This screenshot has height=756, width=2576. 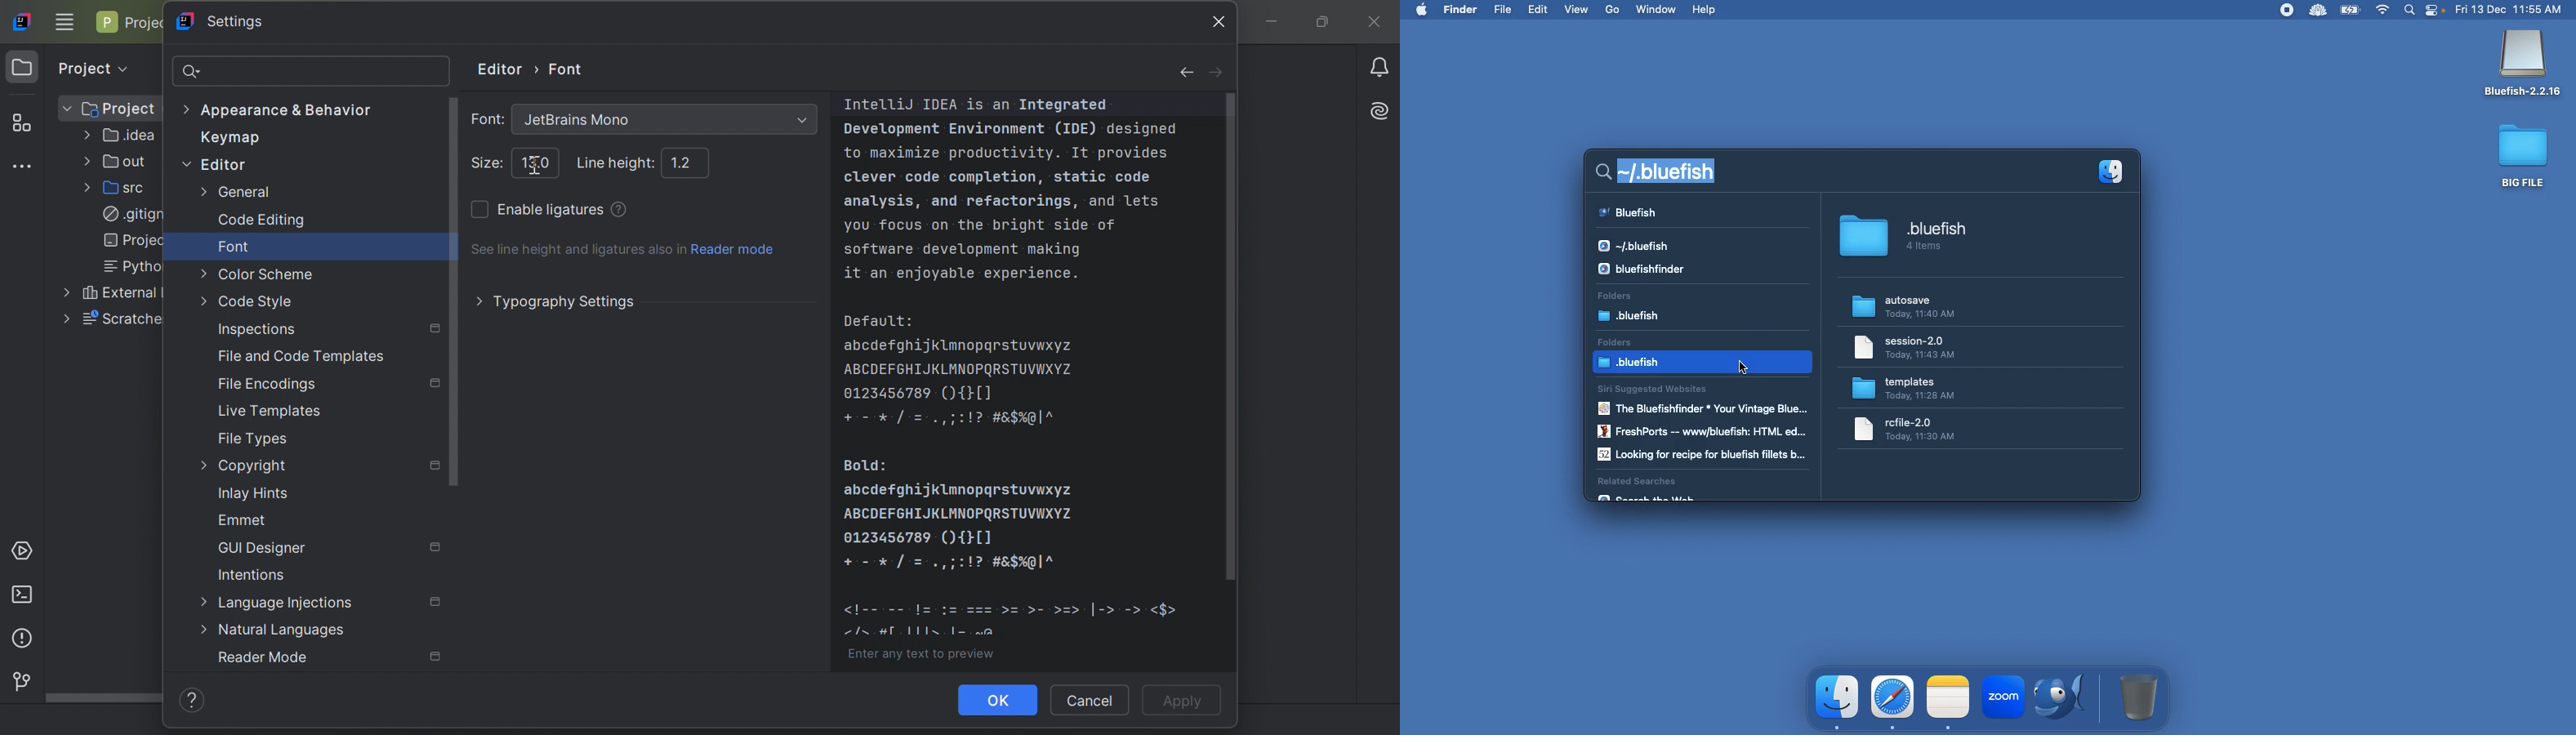 I want to click on it an enjoyable experience., so click(x=962, y=275).